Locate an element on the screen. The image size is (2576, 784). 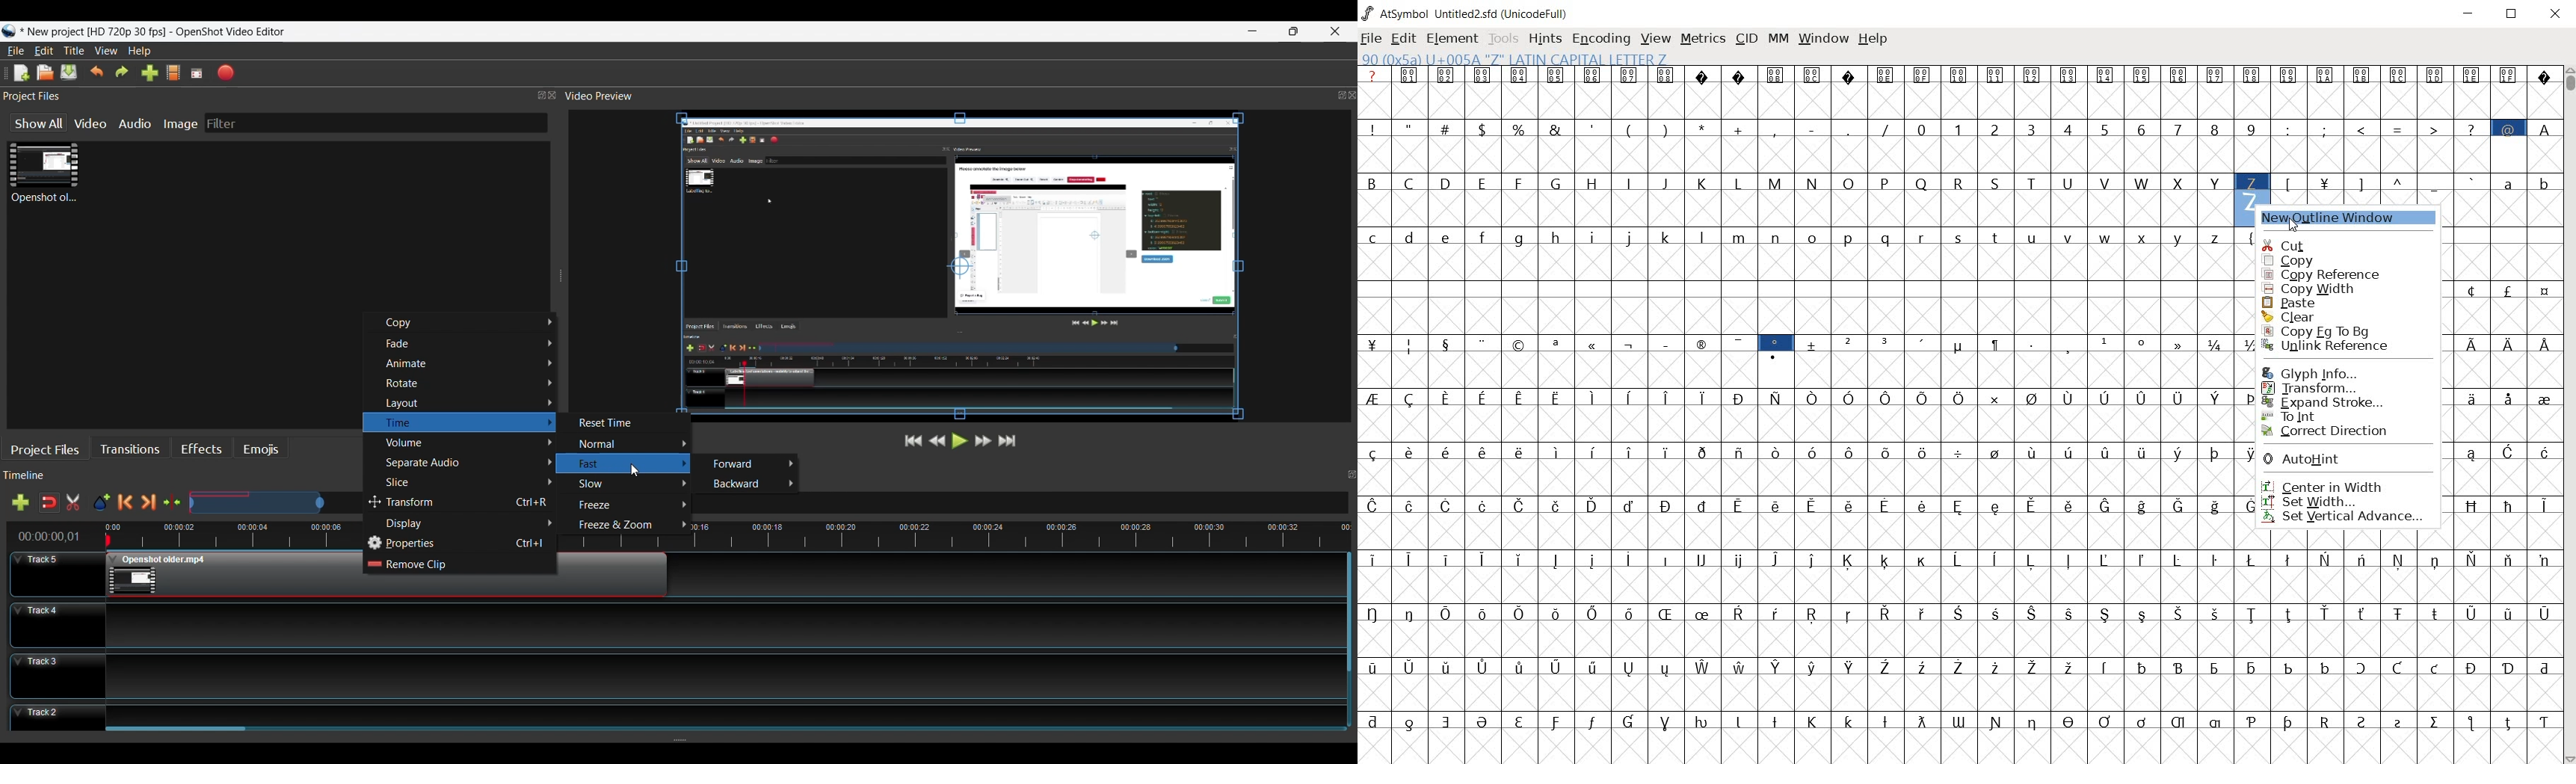
Rewind is located at coordinates (939, 440).